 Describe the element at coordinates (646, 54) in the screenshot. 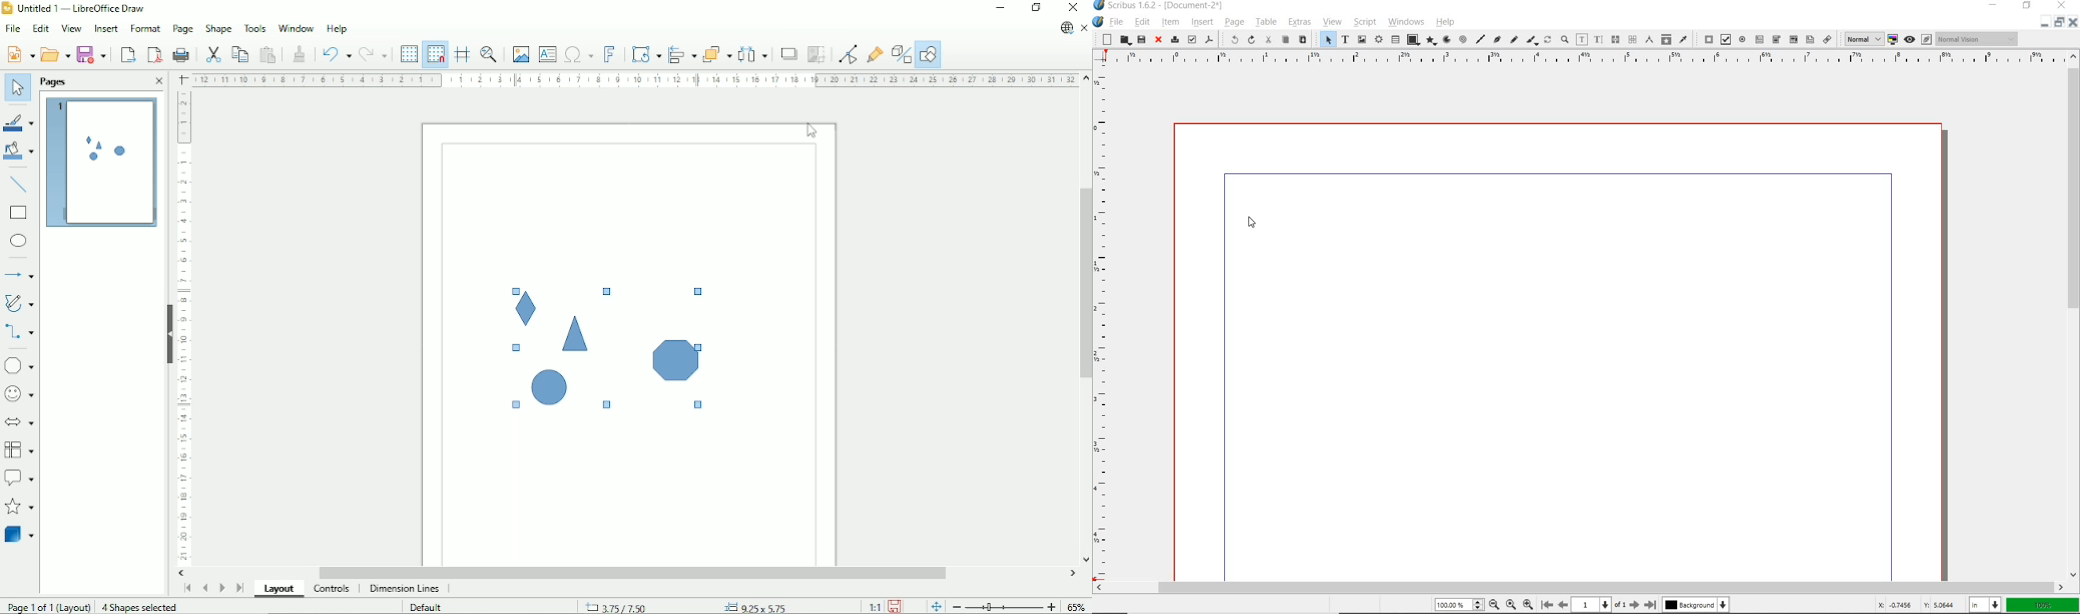

I see `Transformation` at that location.